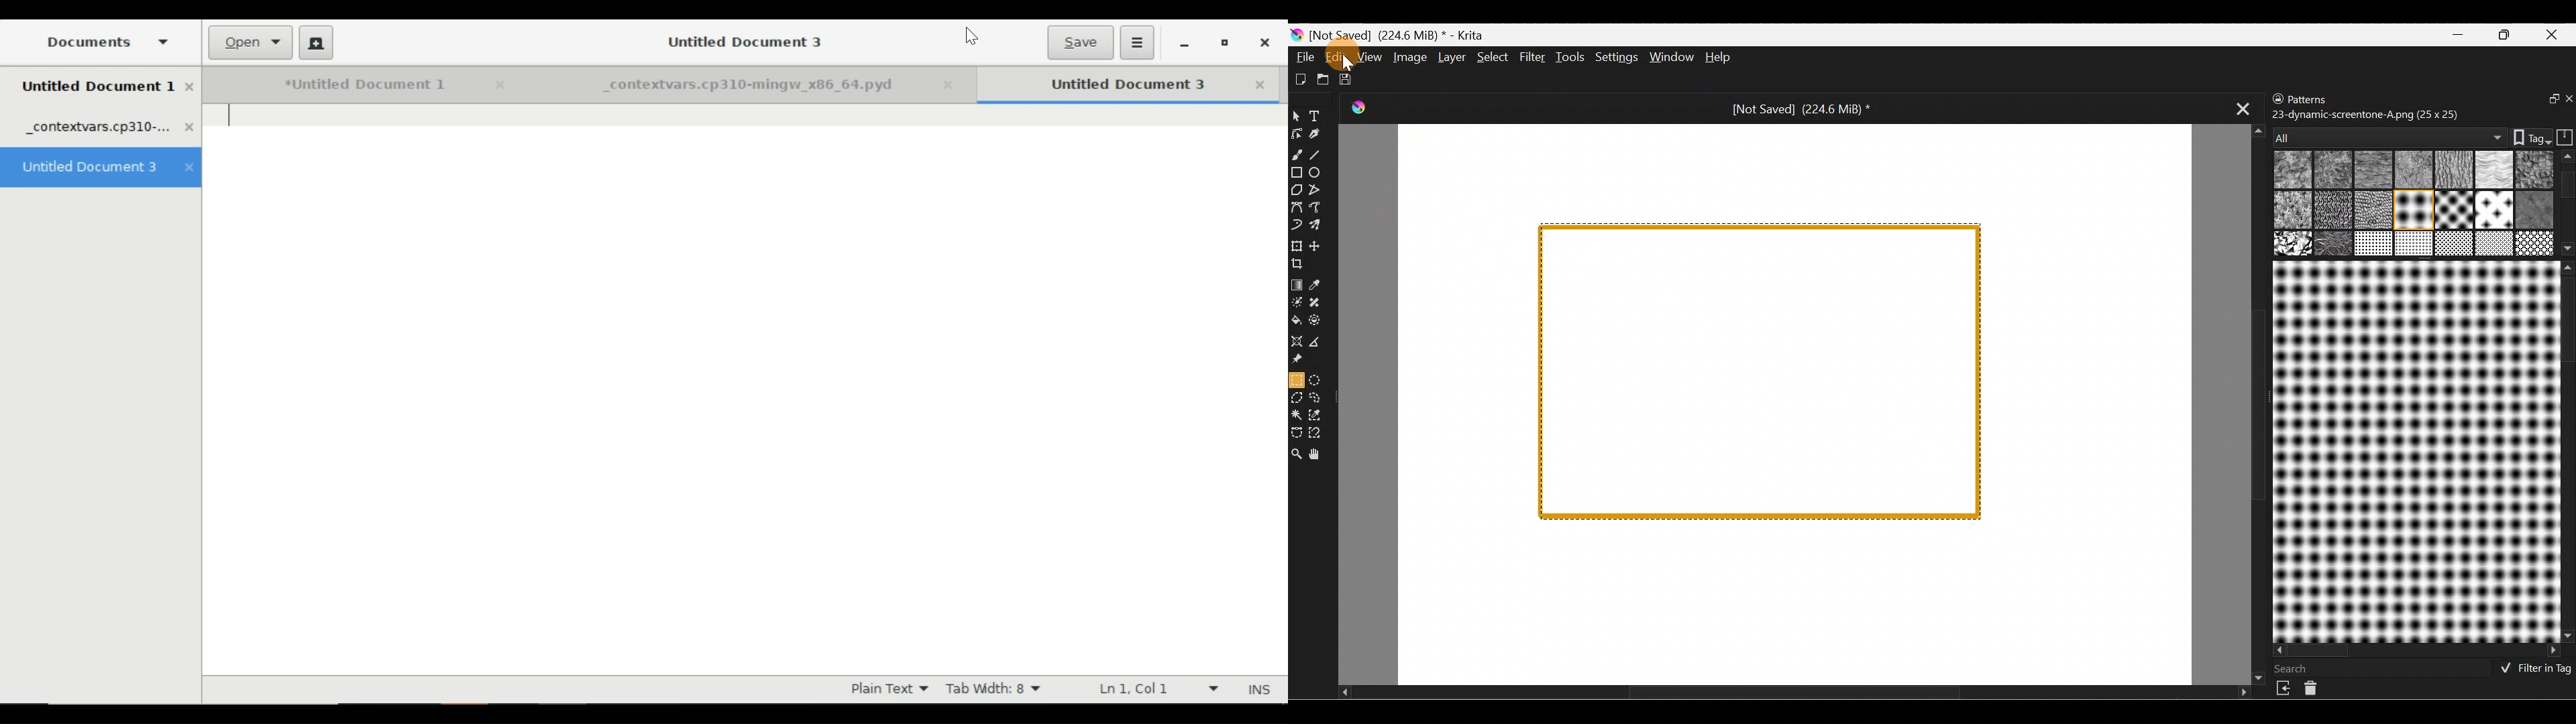 The width and height of the screenshot is (2576, 728). I want to click on Smart patch tool, so click(1323, 304).